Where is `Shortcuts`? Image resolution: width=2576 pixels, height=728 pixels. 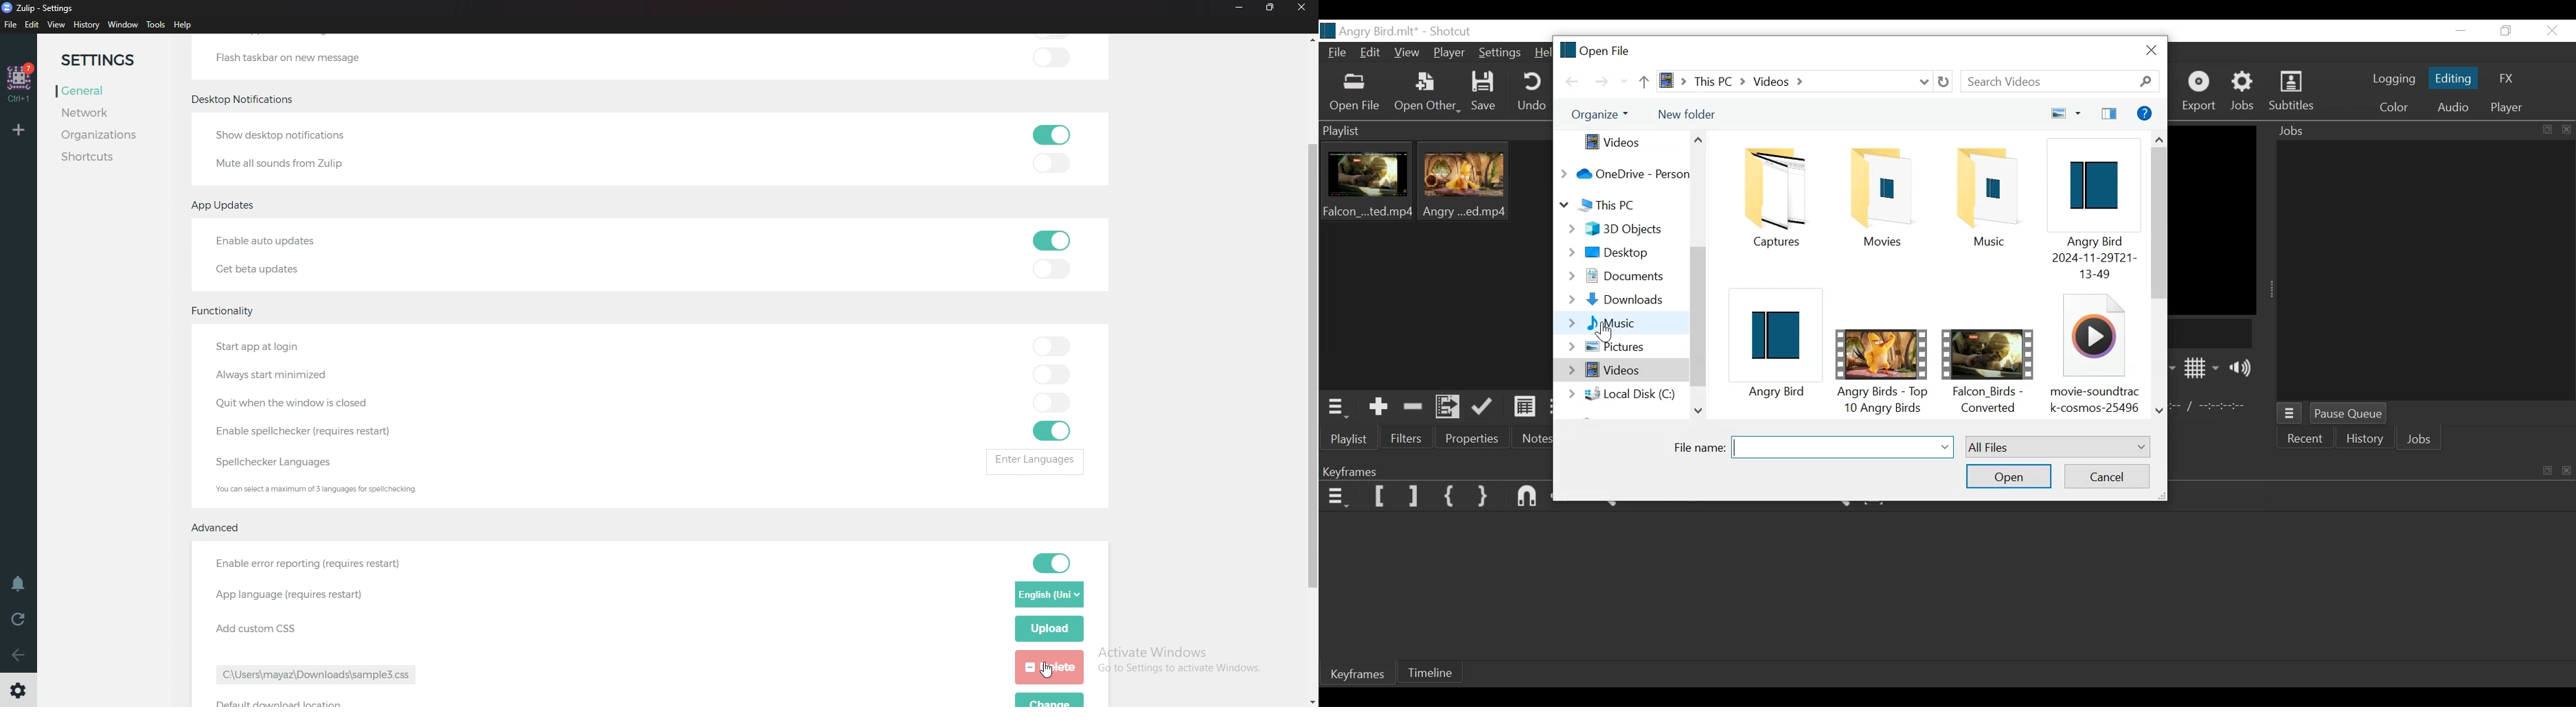 Shortcuts is located at coordinates (99, 157).